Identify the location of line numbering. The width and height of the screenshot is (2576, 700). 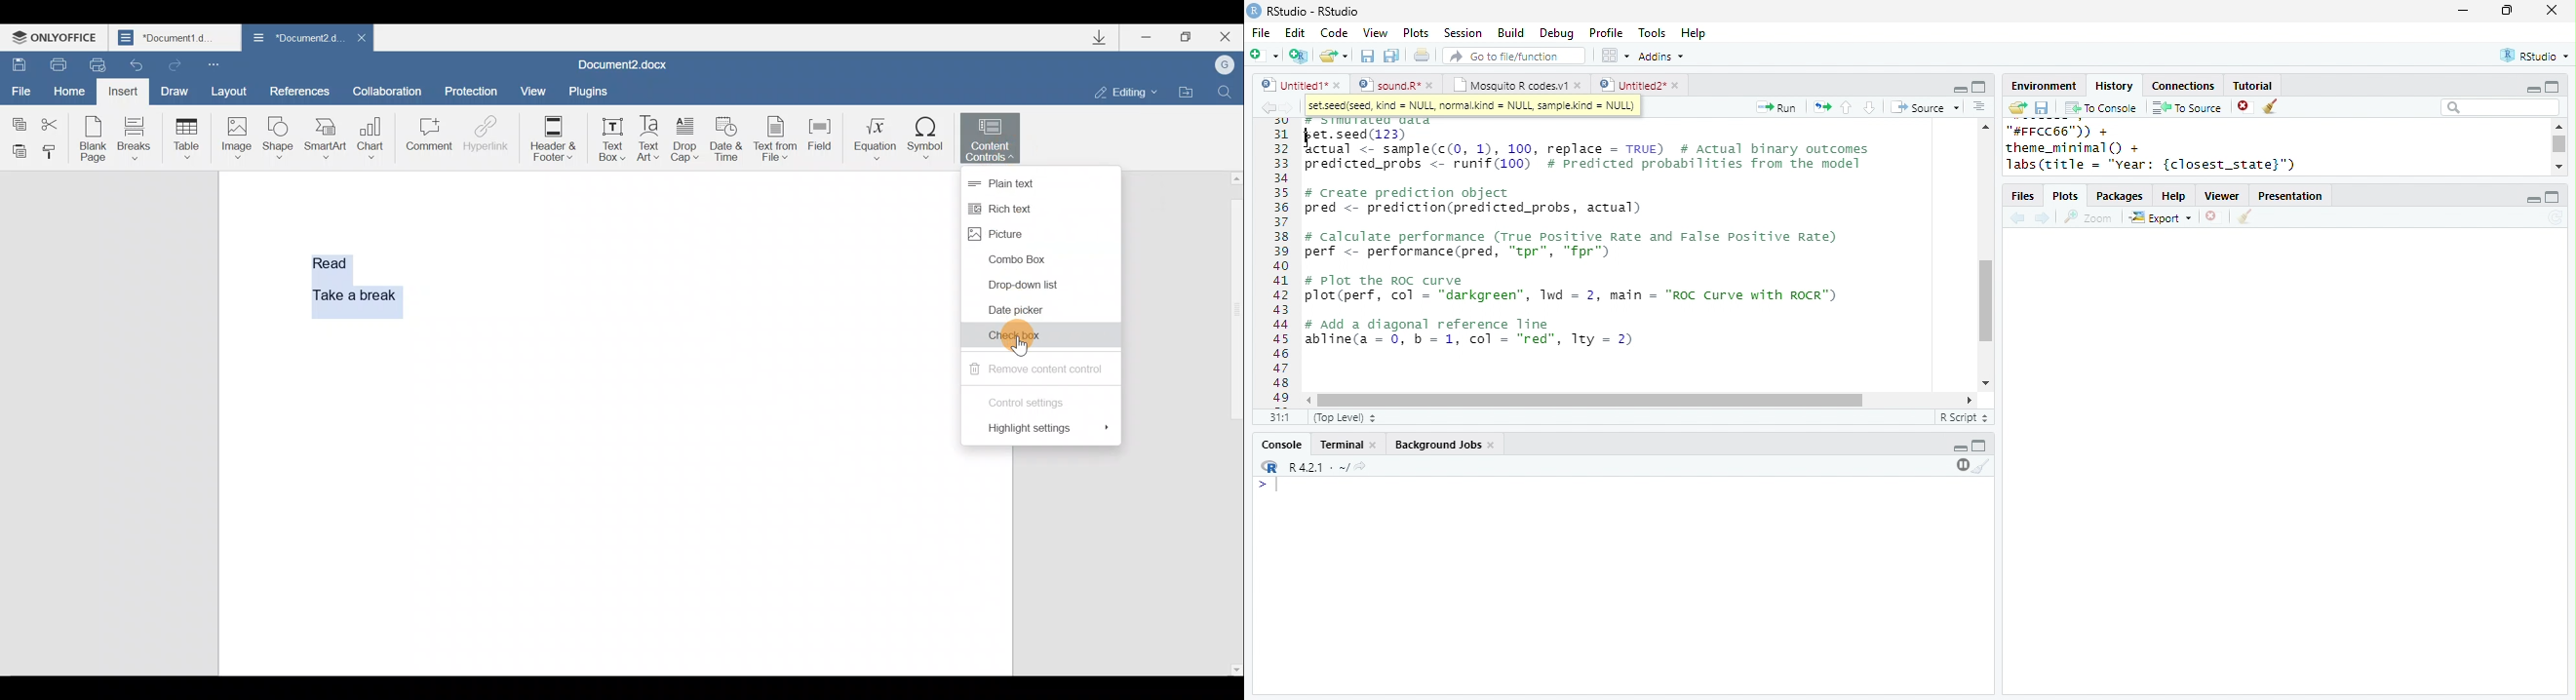
(1283, 262).